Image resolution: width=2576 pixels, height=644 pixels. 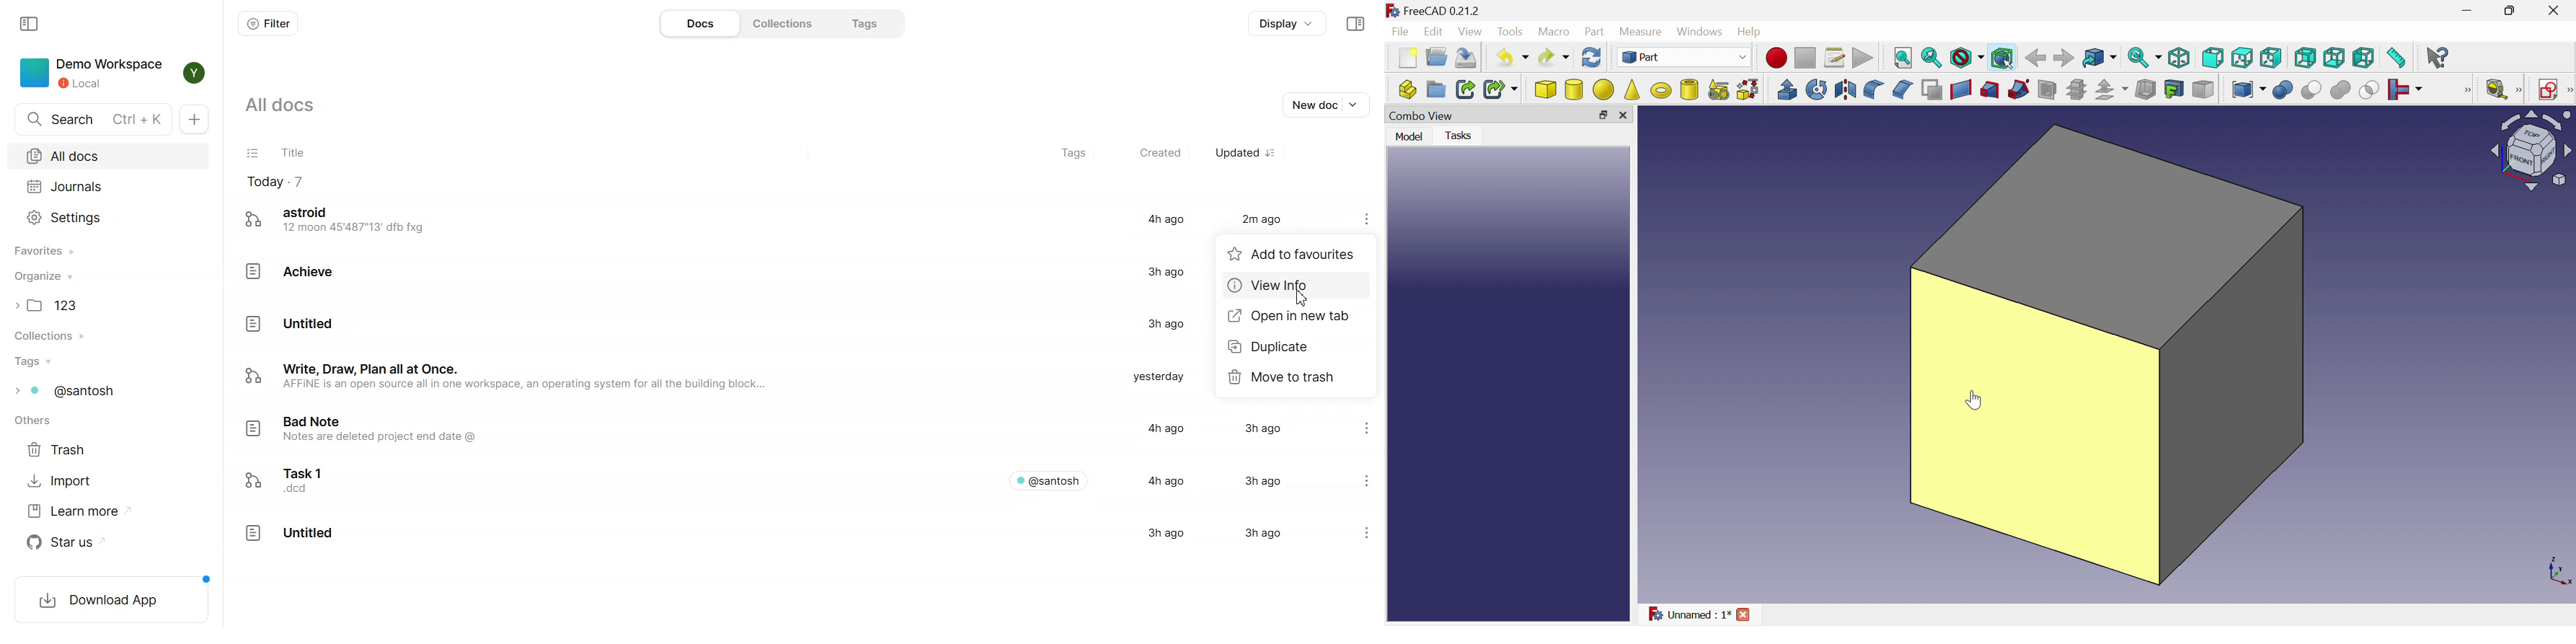 I want to click on Fillet..., so click(x=1873, y=89).